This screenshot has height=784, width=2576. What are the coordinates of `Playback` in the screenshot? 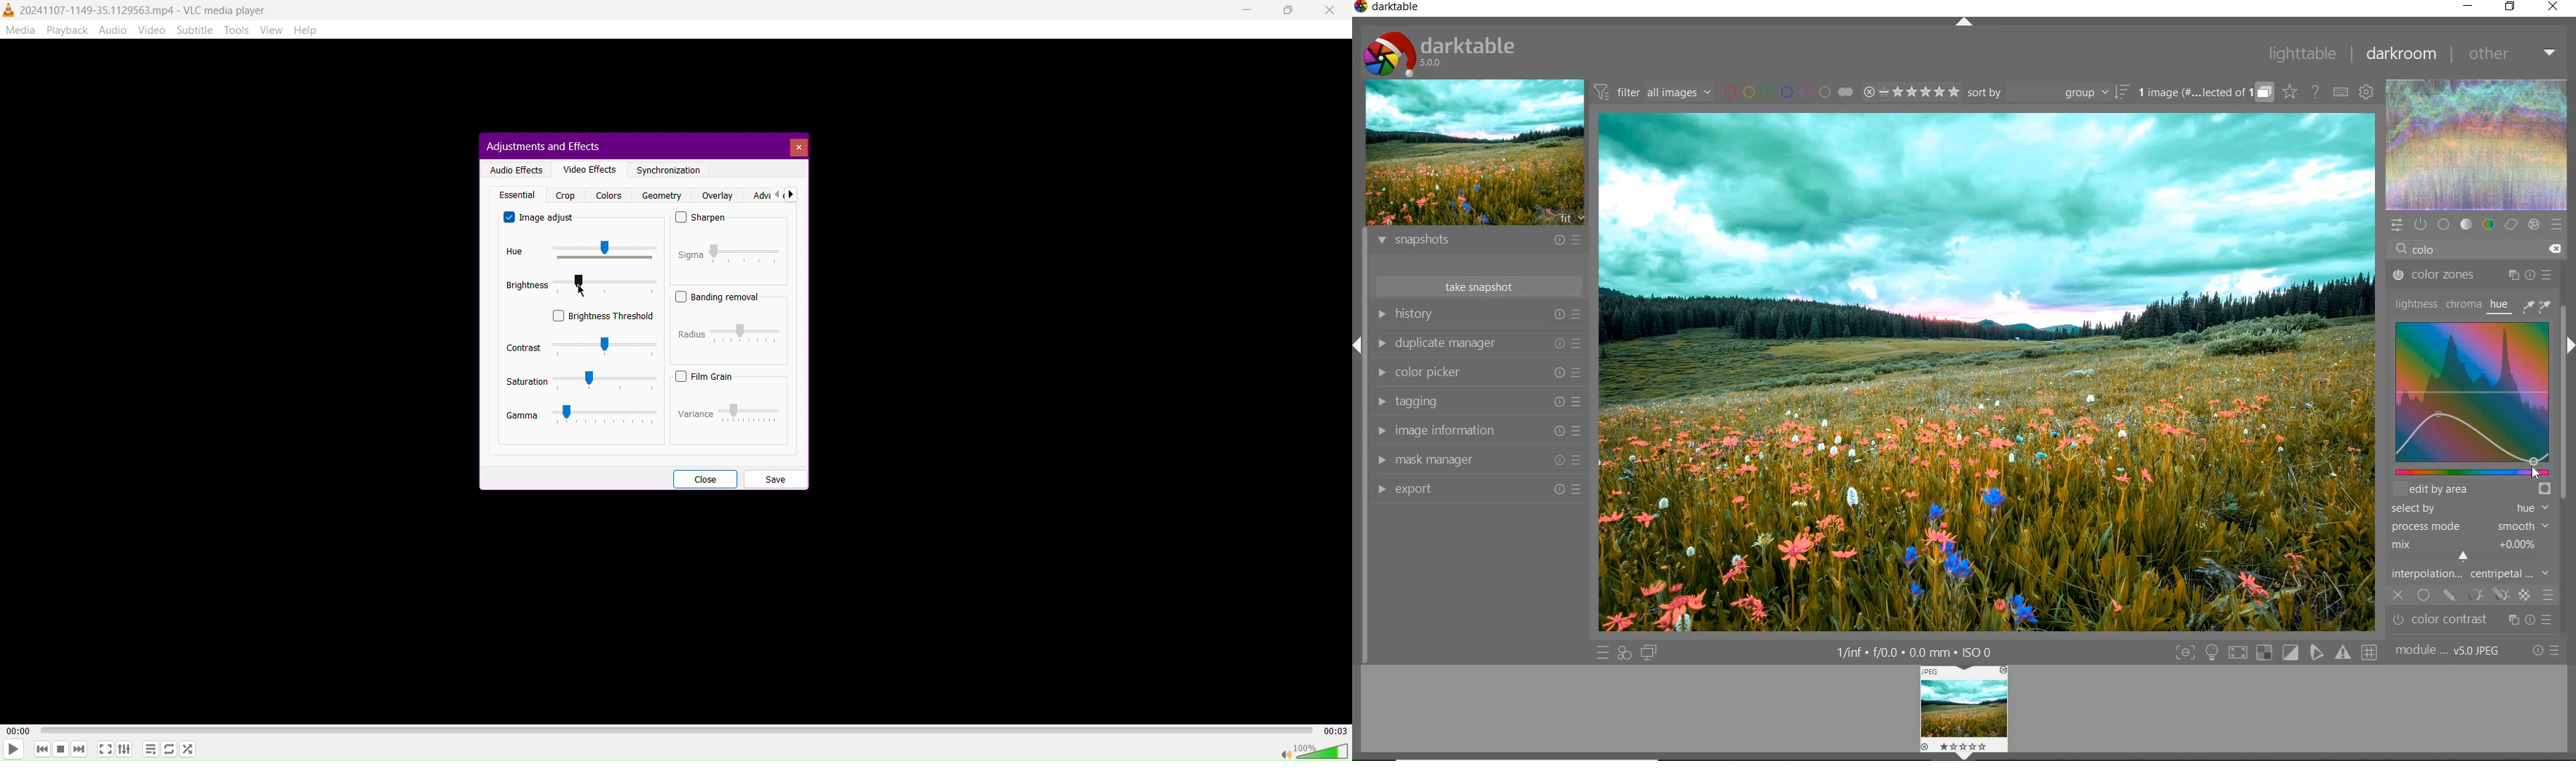 It's located at (65, 30).